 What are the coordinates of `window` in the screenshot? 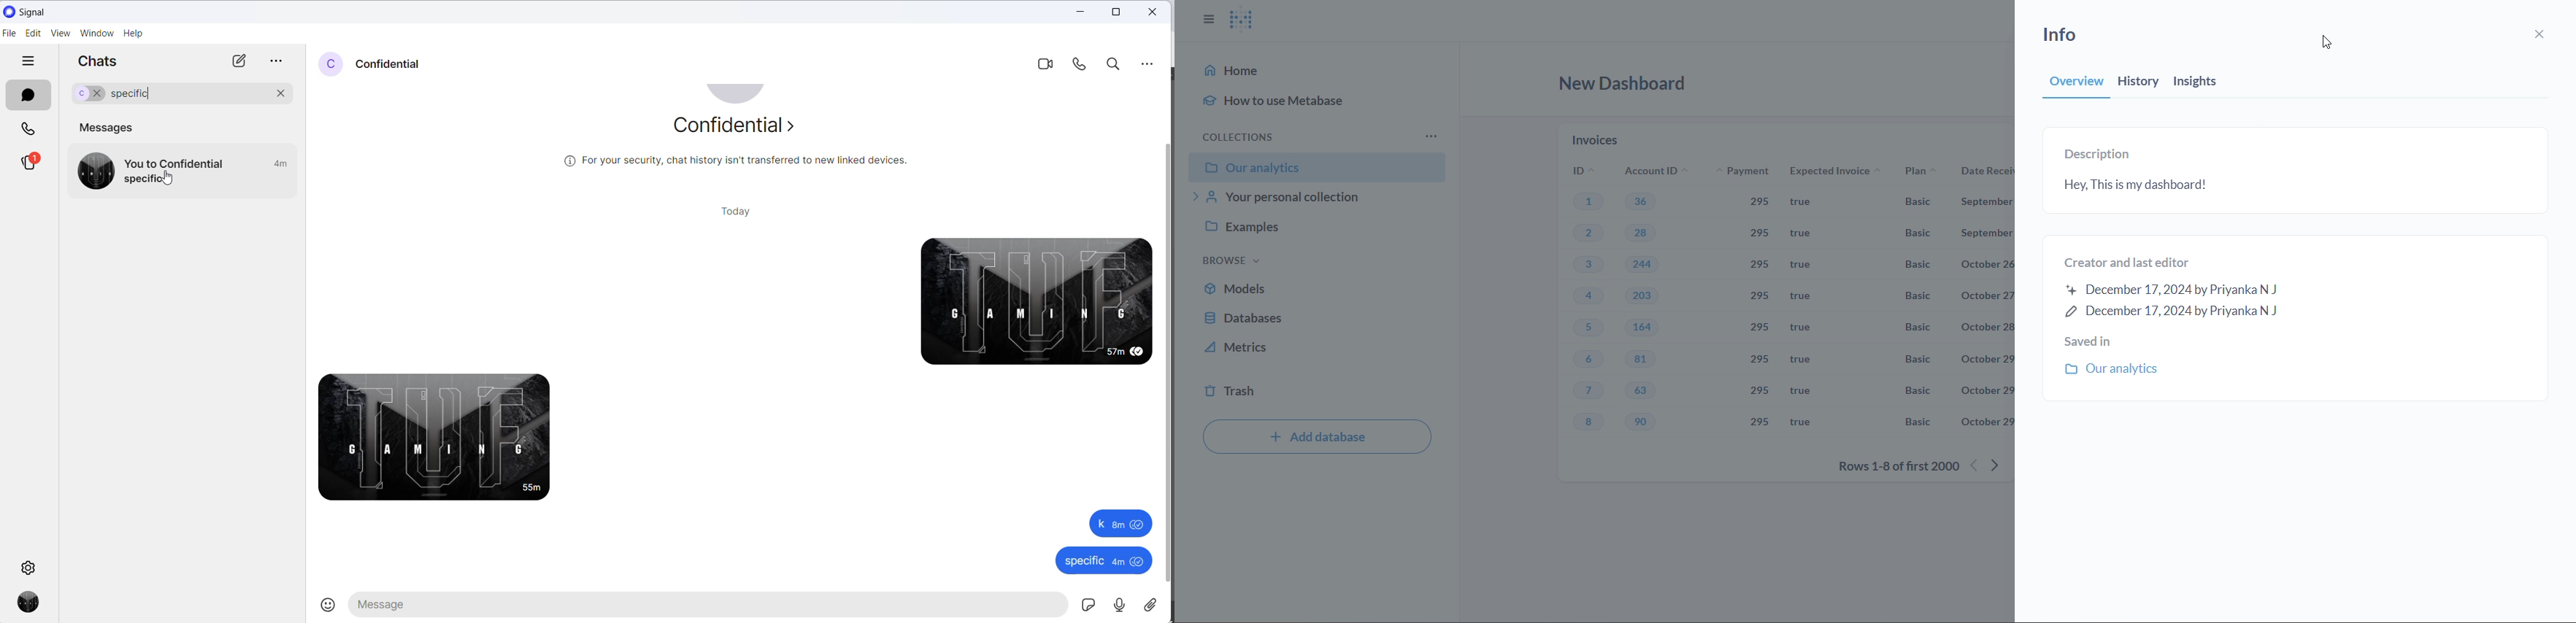 It's located at (99, 35).